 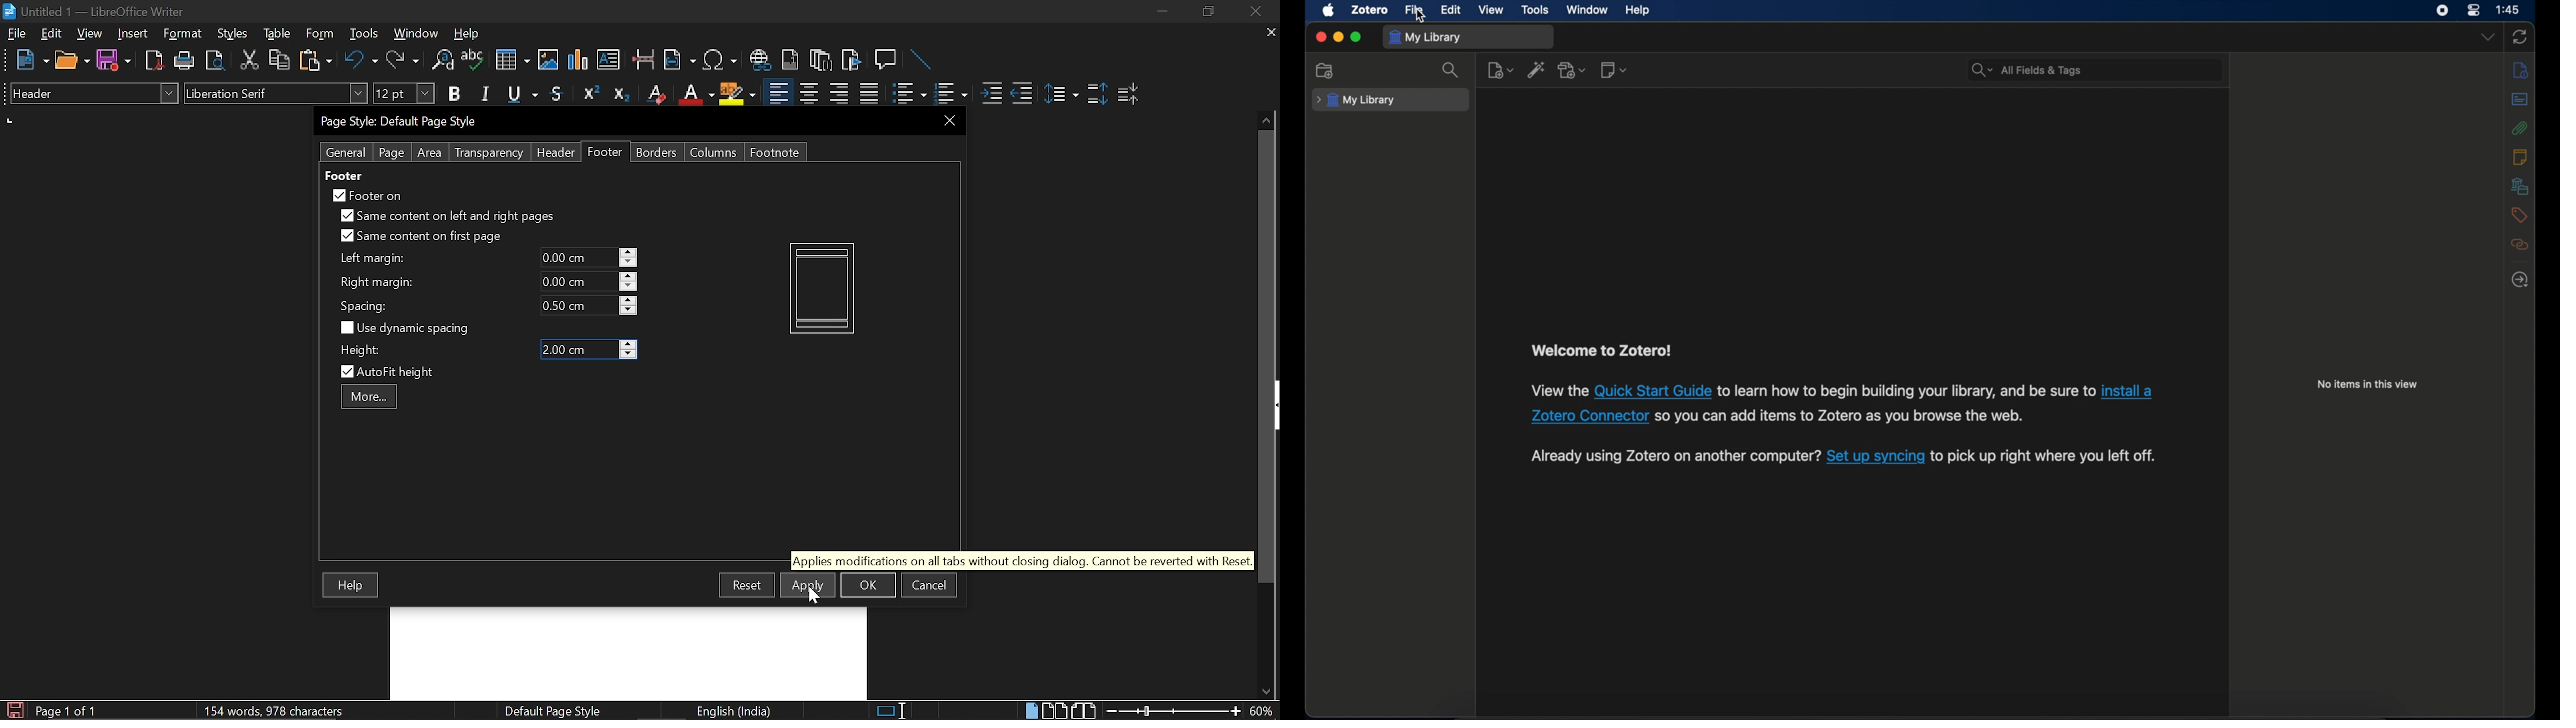 I want to click on increase left margin, so click(x=629, y=252).